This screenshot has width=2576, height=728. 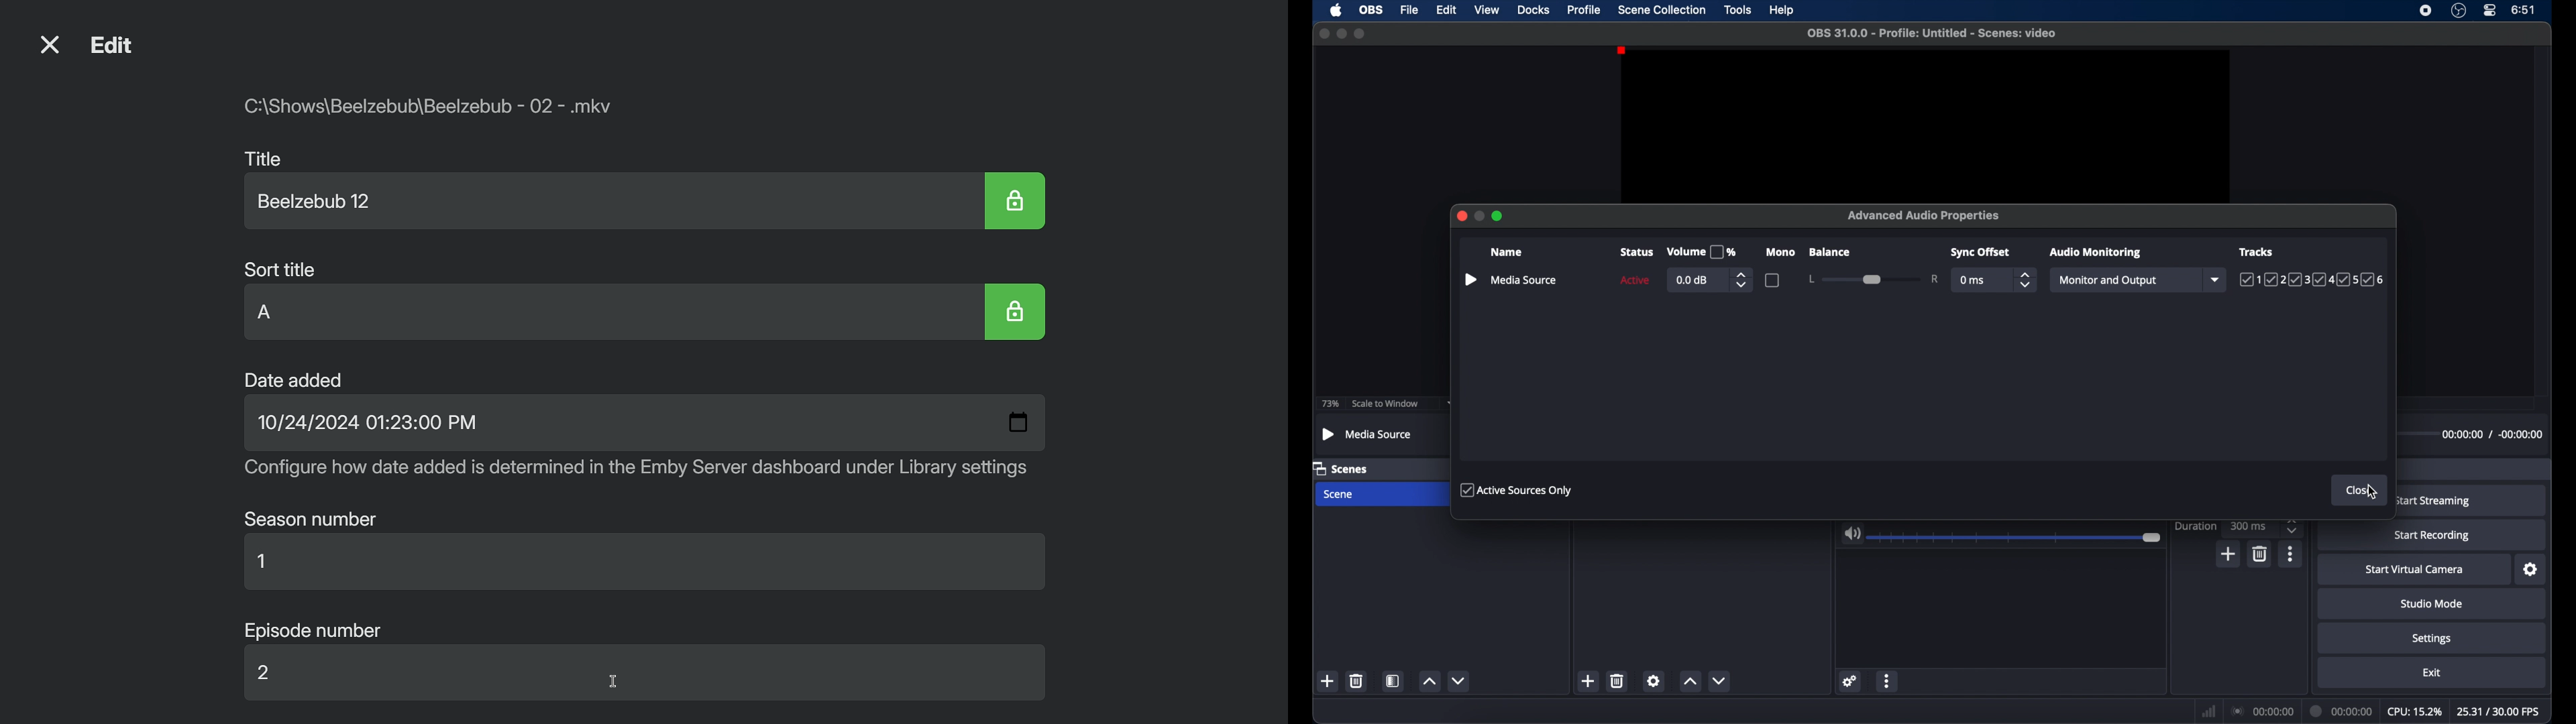 What do you see at coordinates (2432, 672) in the screenshot?
I see `exit` at bounding box center [2432, 672].